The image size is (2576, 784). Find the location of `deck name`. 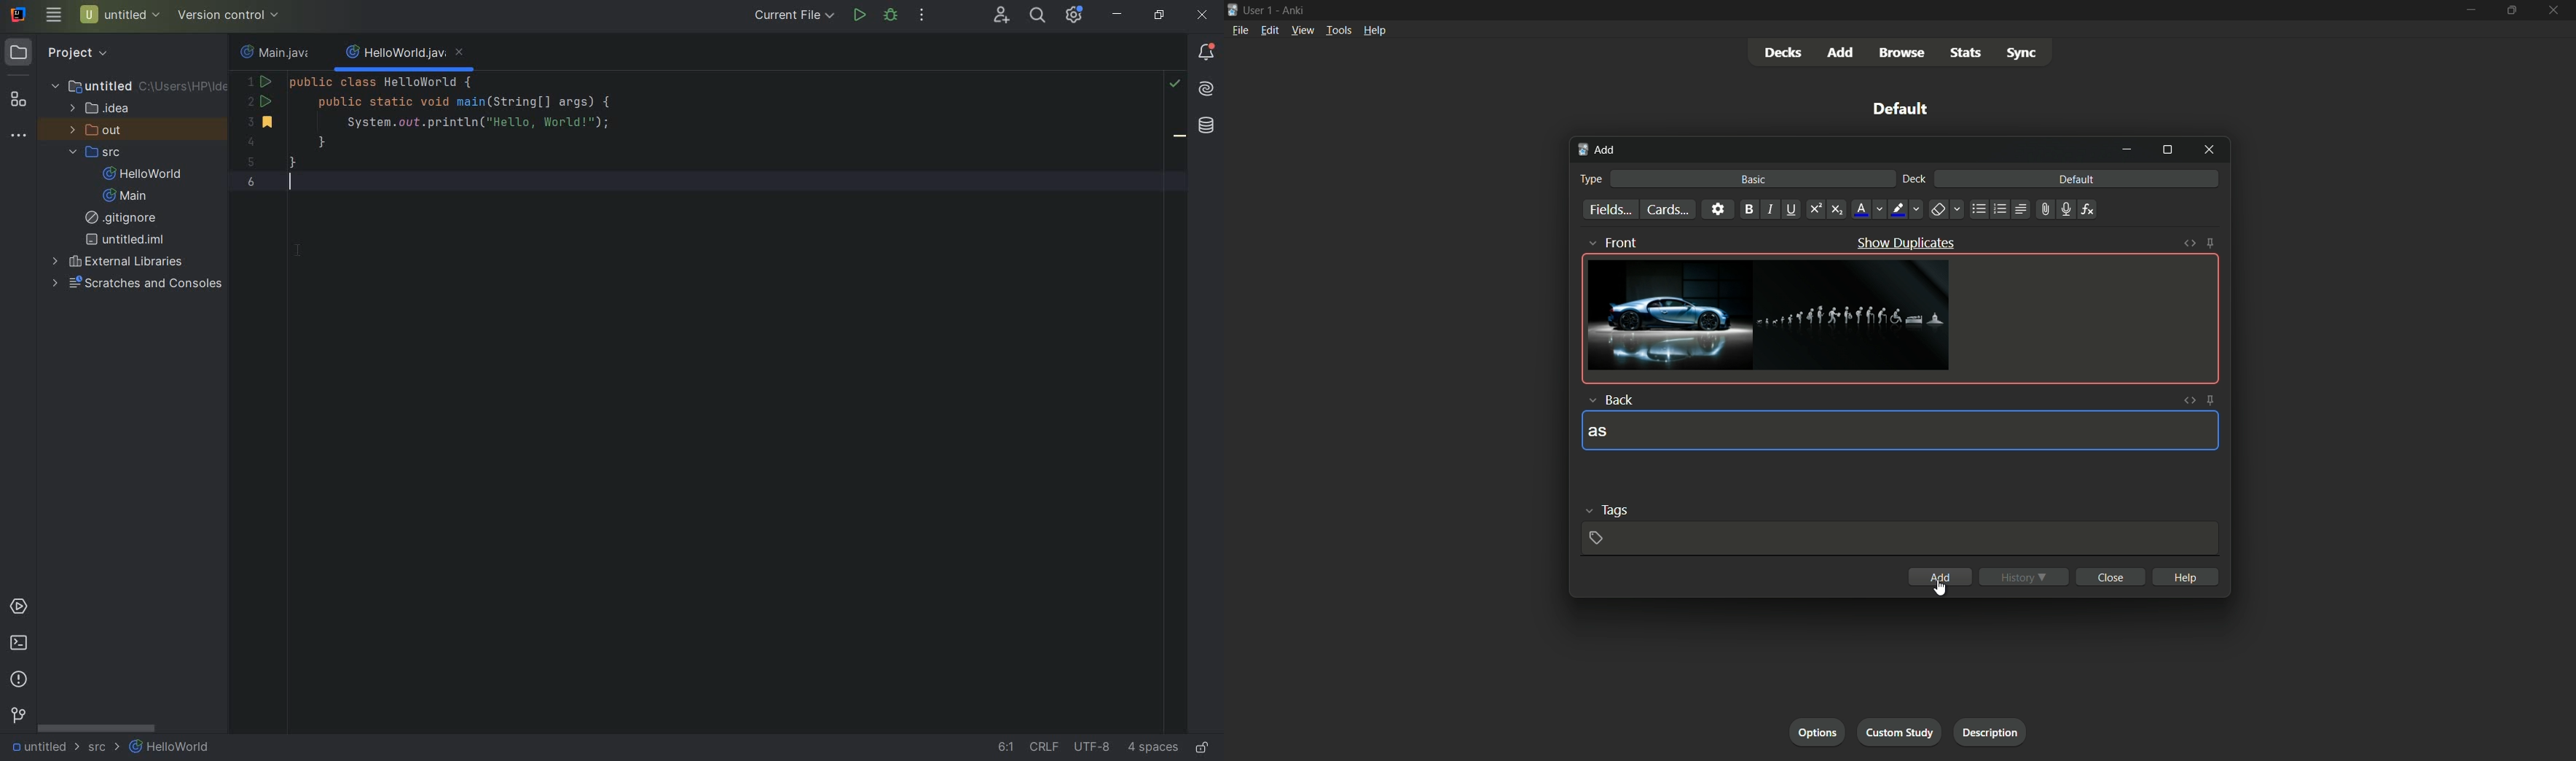

deck name is located at coordinates (1903, 110).